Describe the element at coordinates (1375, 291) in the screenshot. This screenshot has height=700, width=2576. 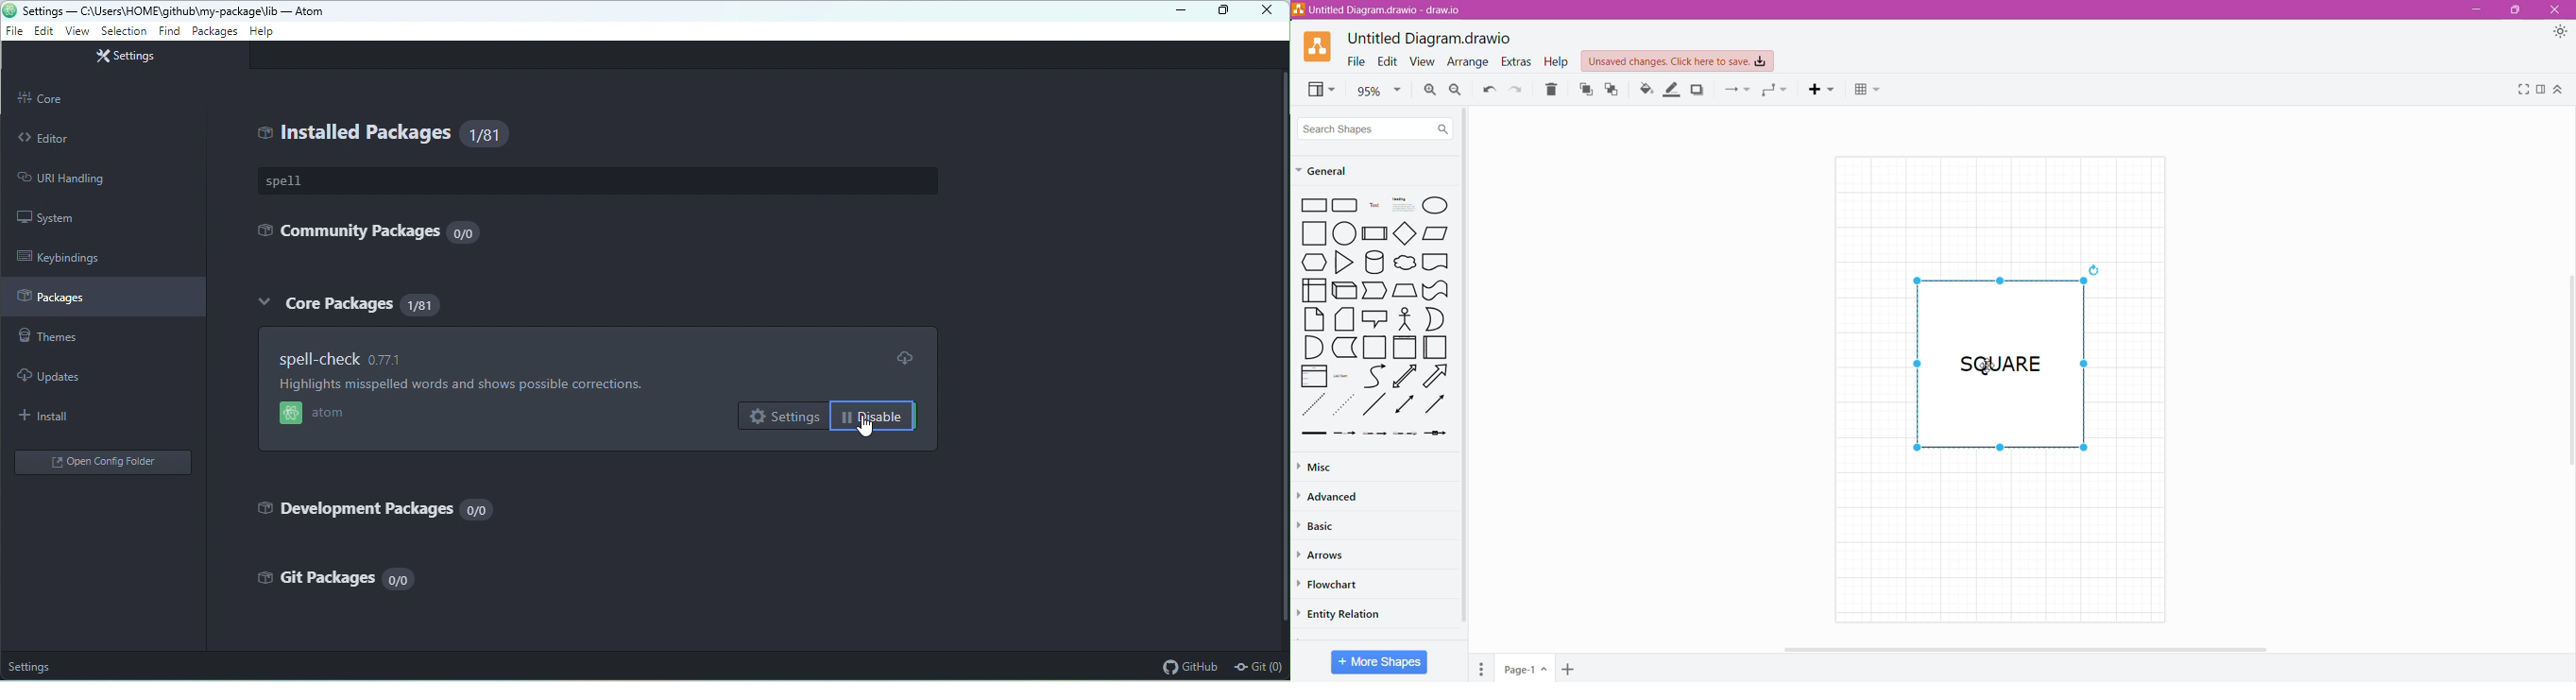
I see `Trapezoid ` at that location.